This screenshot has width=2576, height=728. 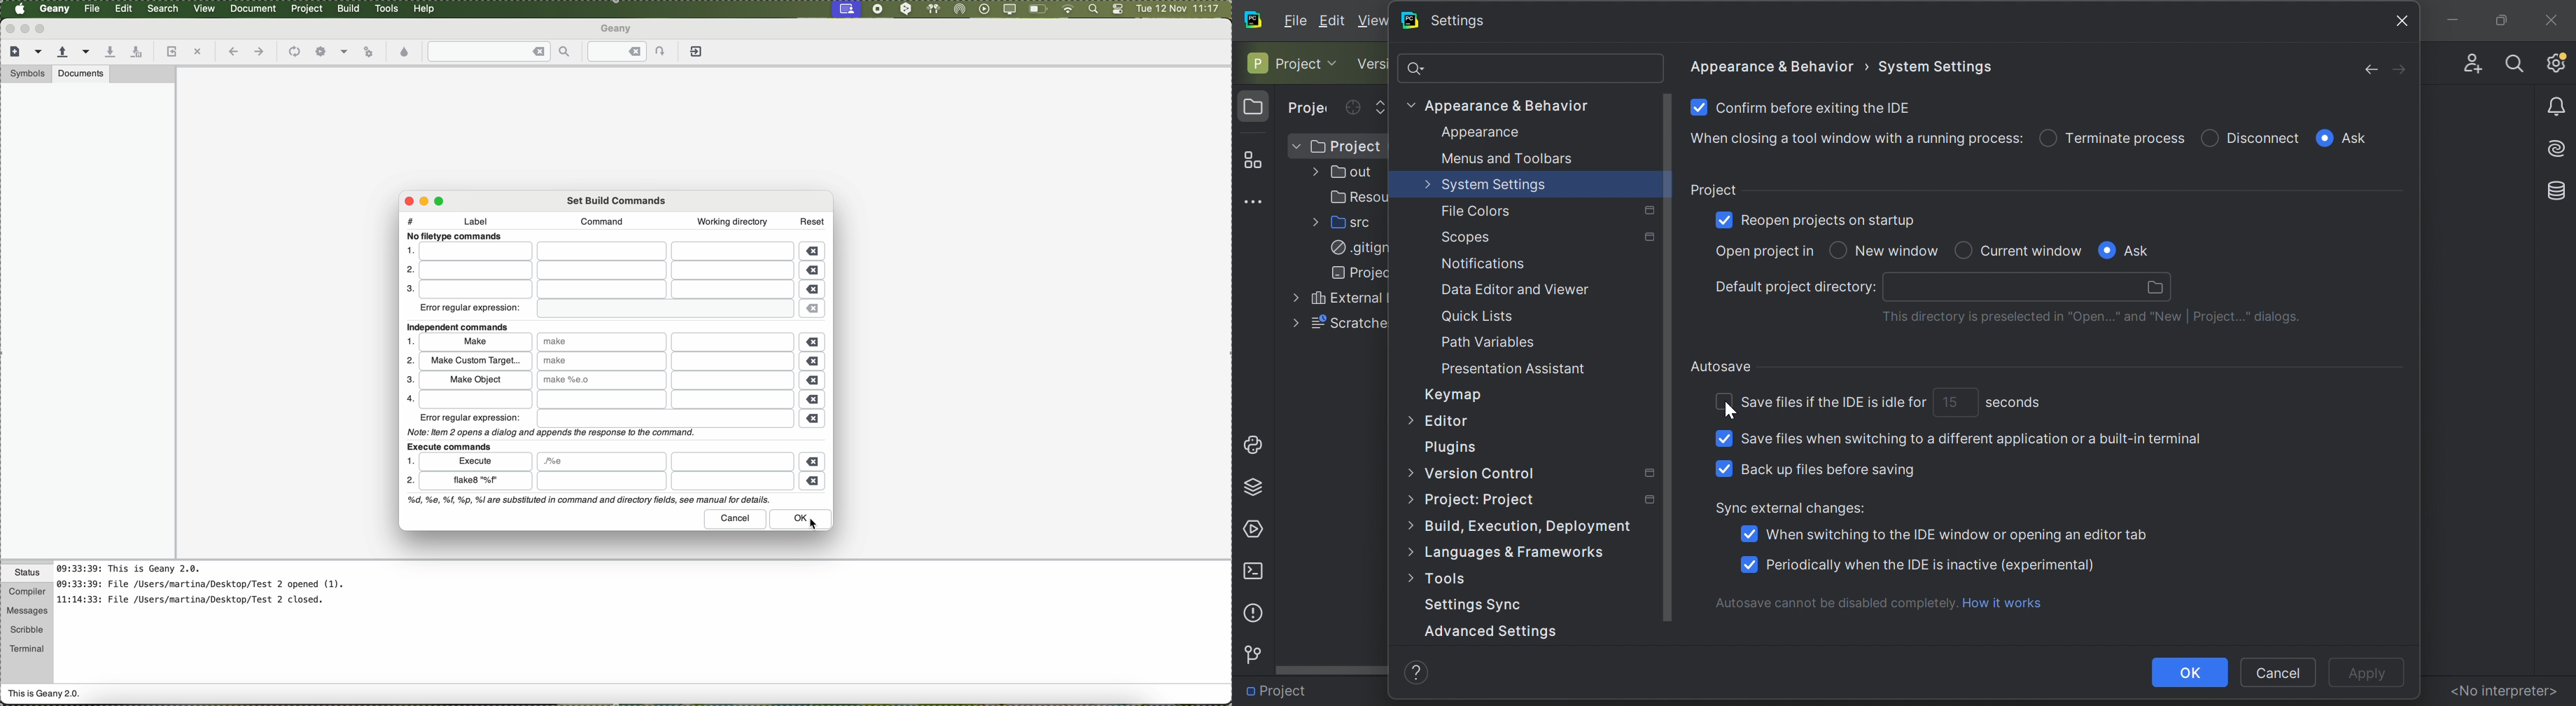 What do you see at coordinates (960, 9) in the screenshot?
I see `airdrop` at bounding box center [960, 9].